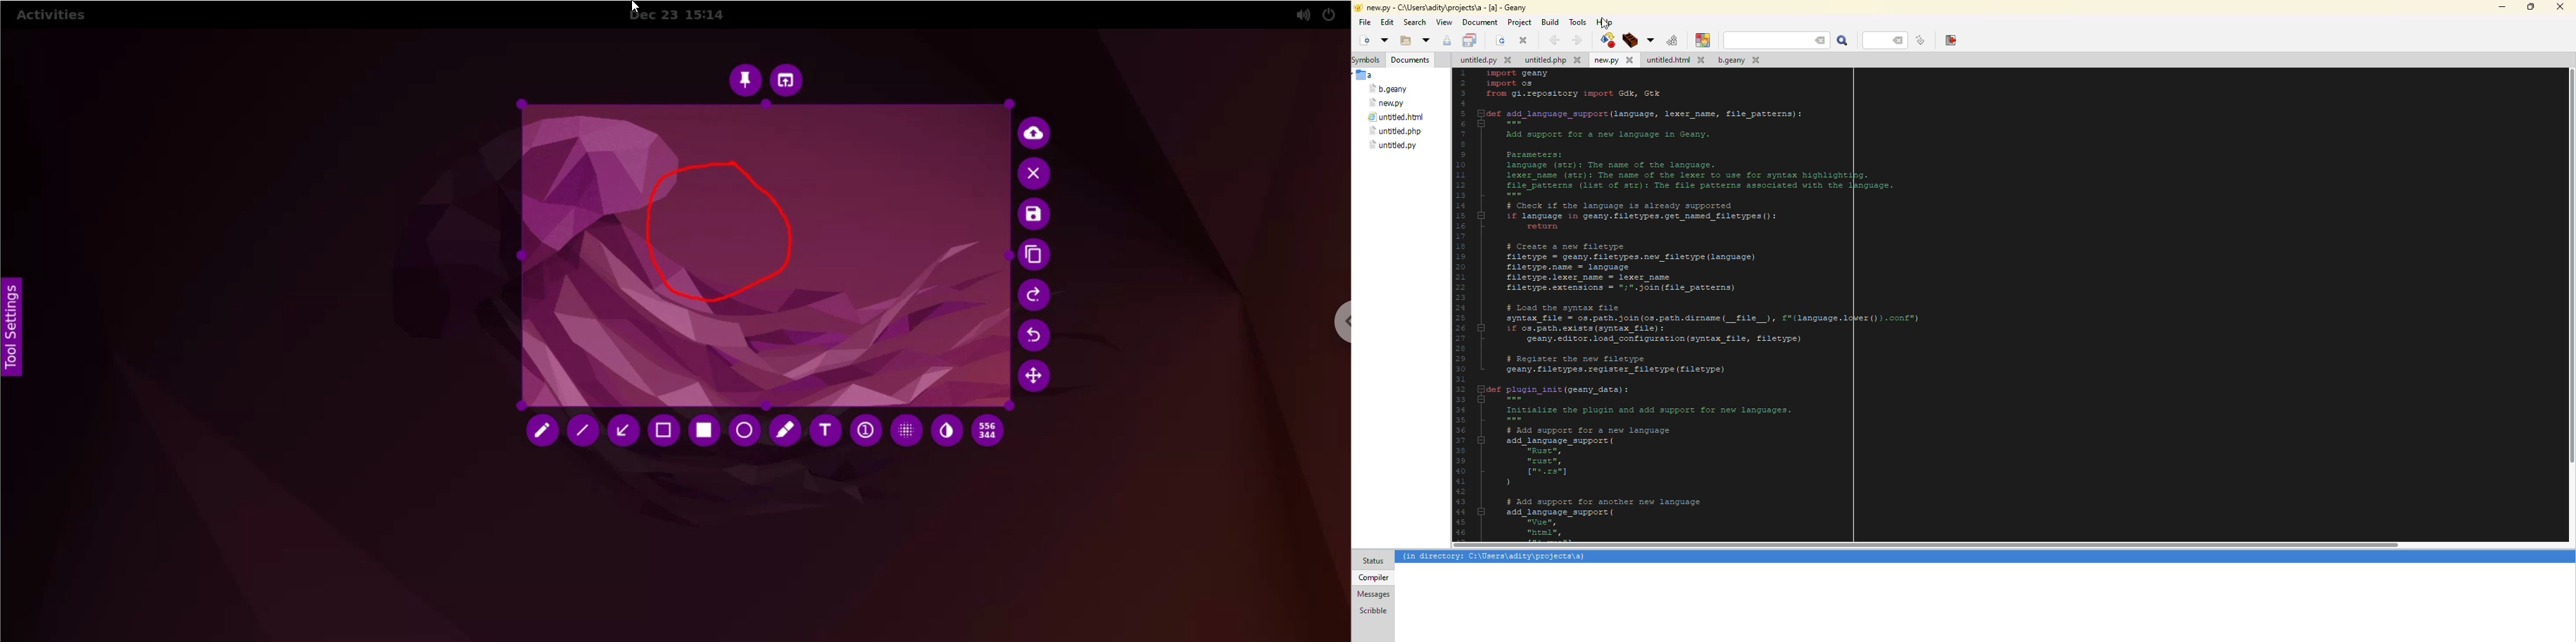 The image size is (2576, 644). Describe the element at coordinates (865, 430) in the screenshot. I see `auto increment` at that location.